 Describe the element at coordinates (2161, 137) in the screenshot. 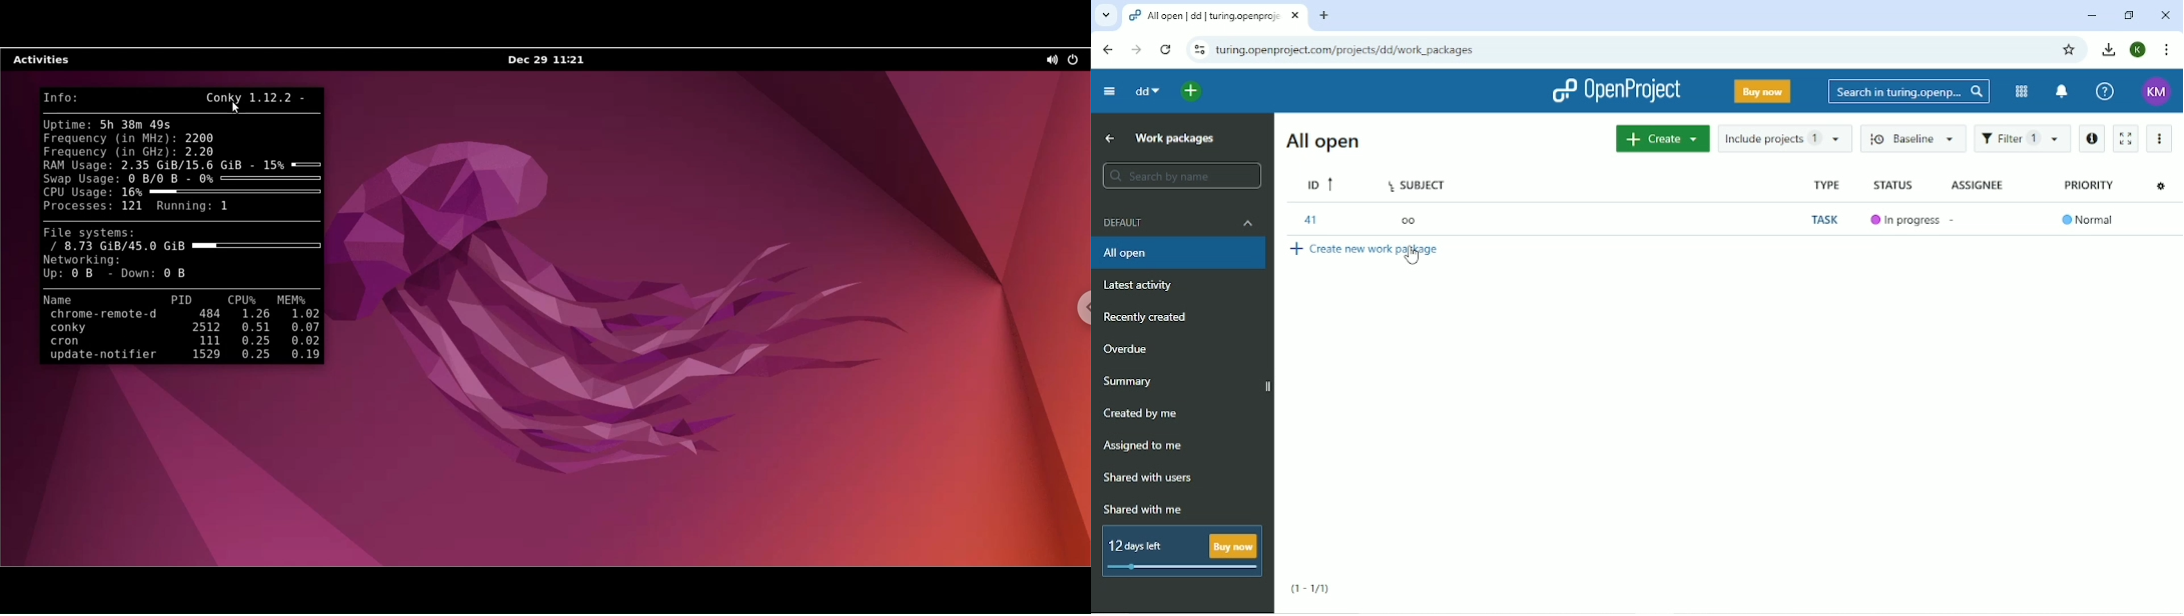

I see `More actions` at that location.